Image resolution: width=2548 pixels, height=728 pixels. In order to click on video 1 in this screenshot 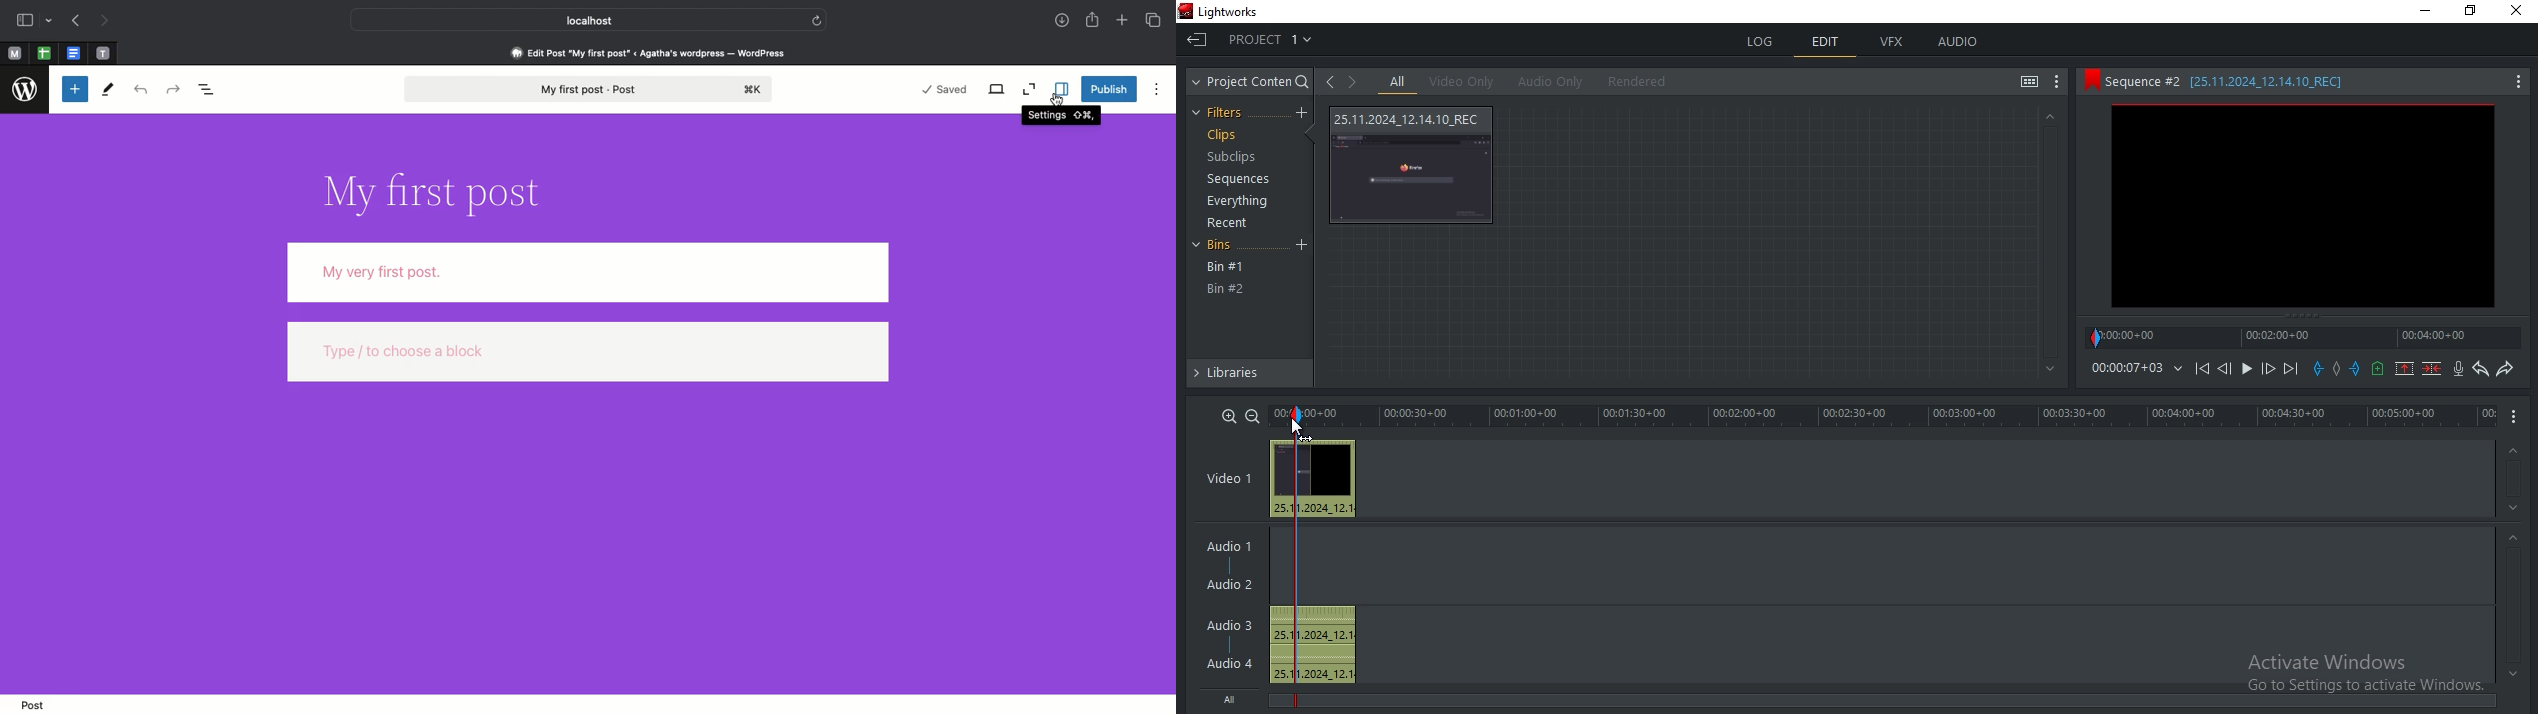, I will do `click(1229, 476)`.